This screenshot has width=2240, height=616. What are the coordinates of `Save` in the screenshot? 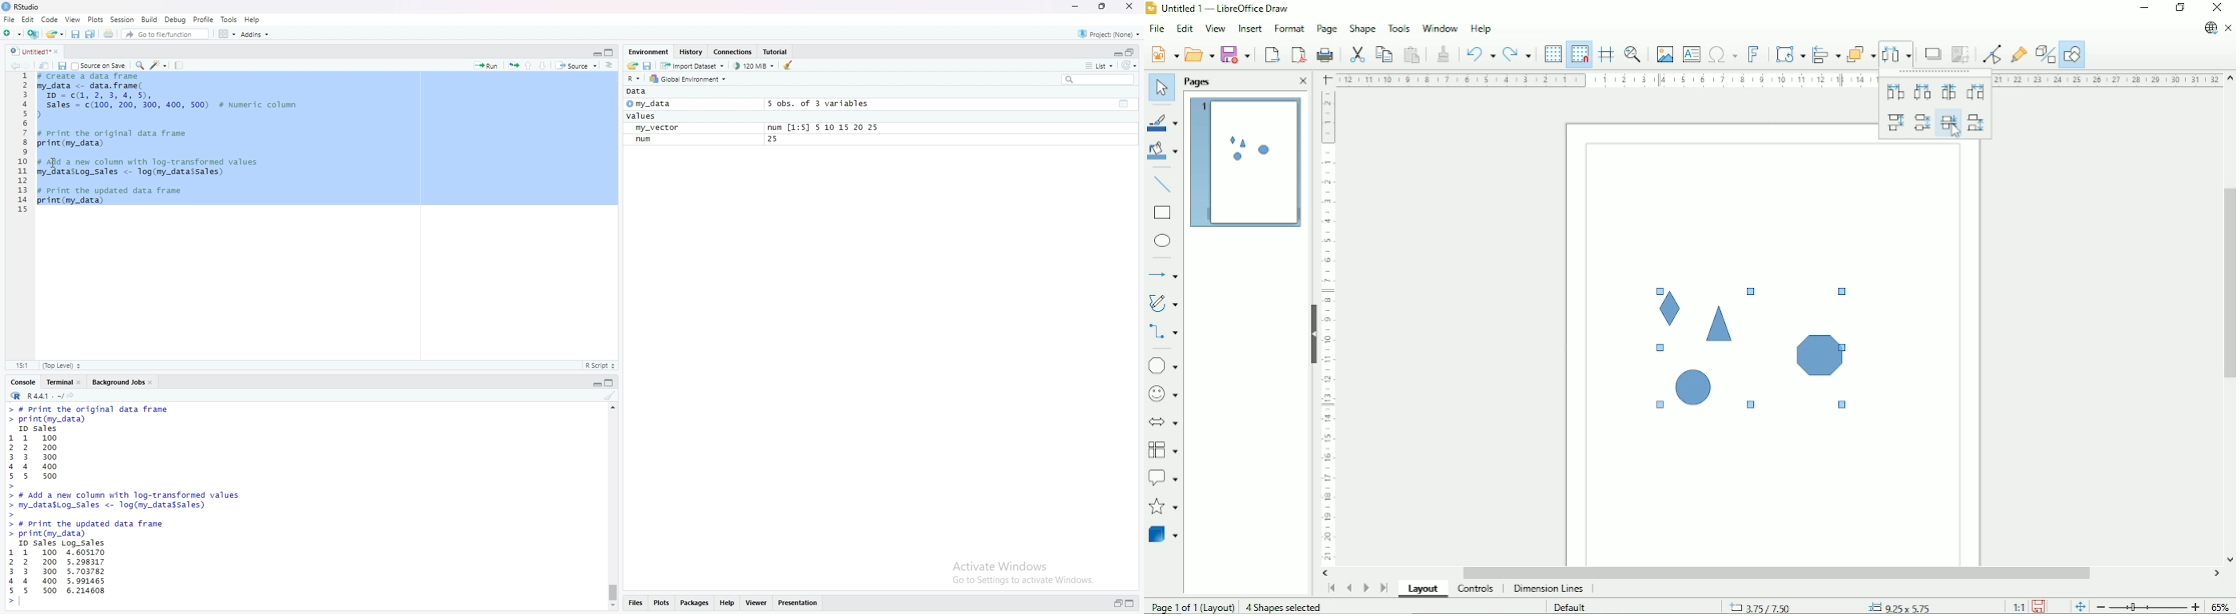 It's located at (1236, 54).